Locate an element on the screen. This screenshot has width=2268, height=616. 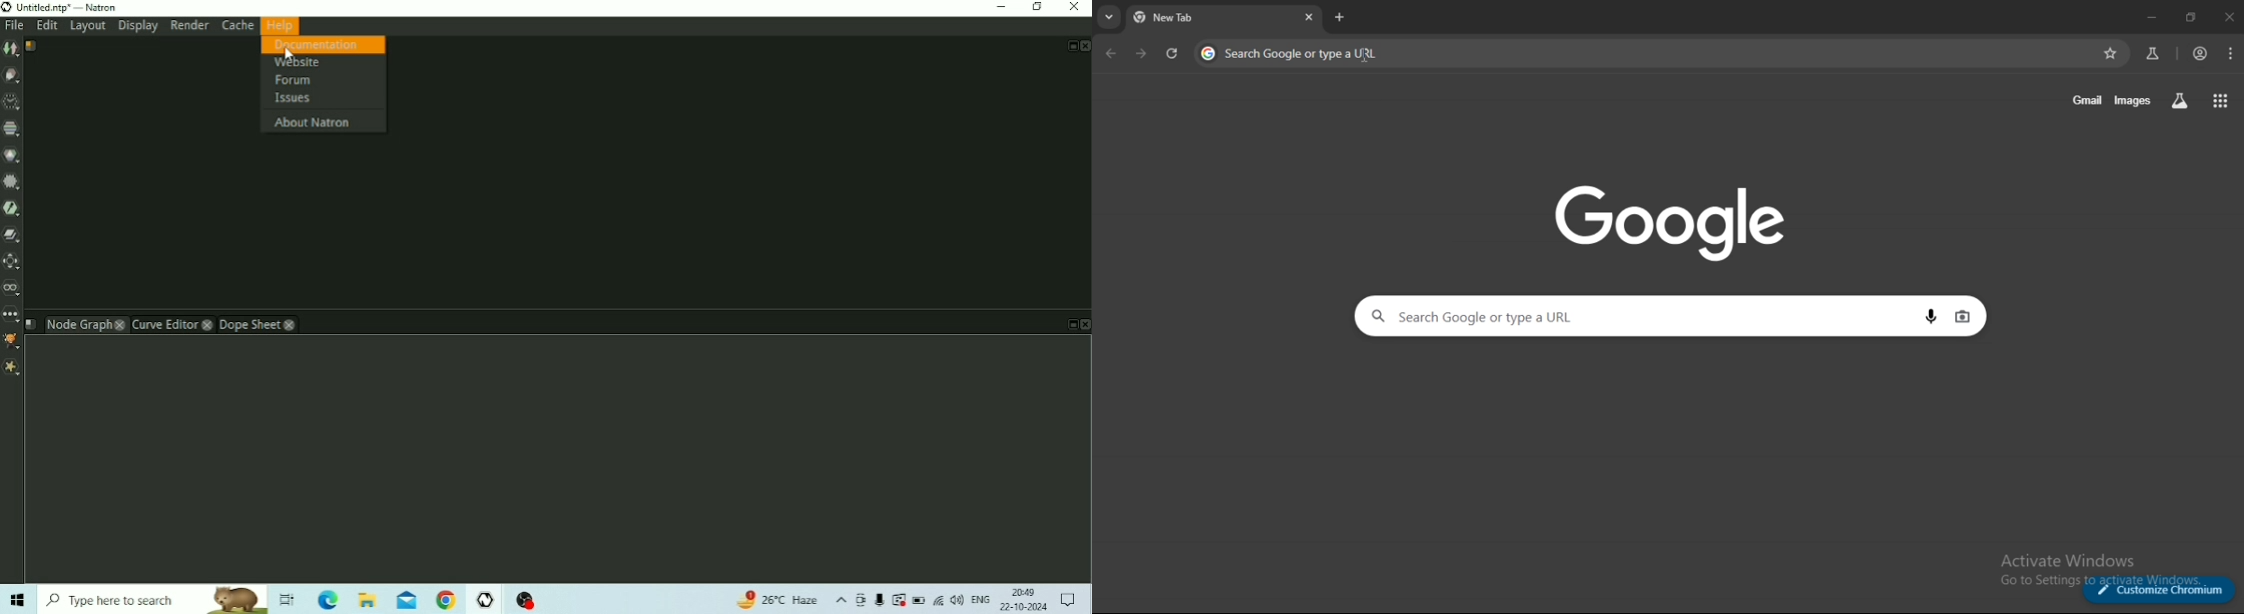
Cache is located at coordinates (235, 26).